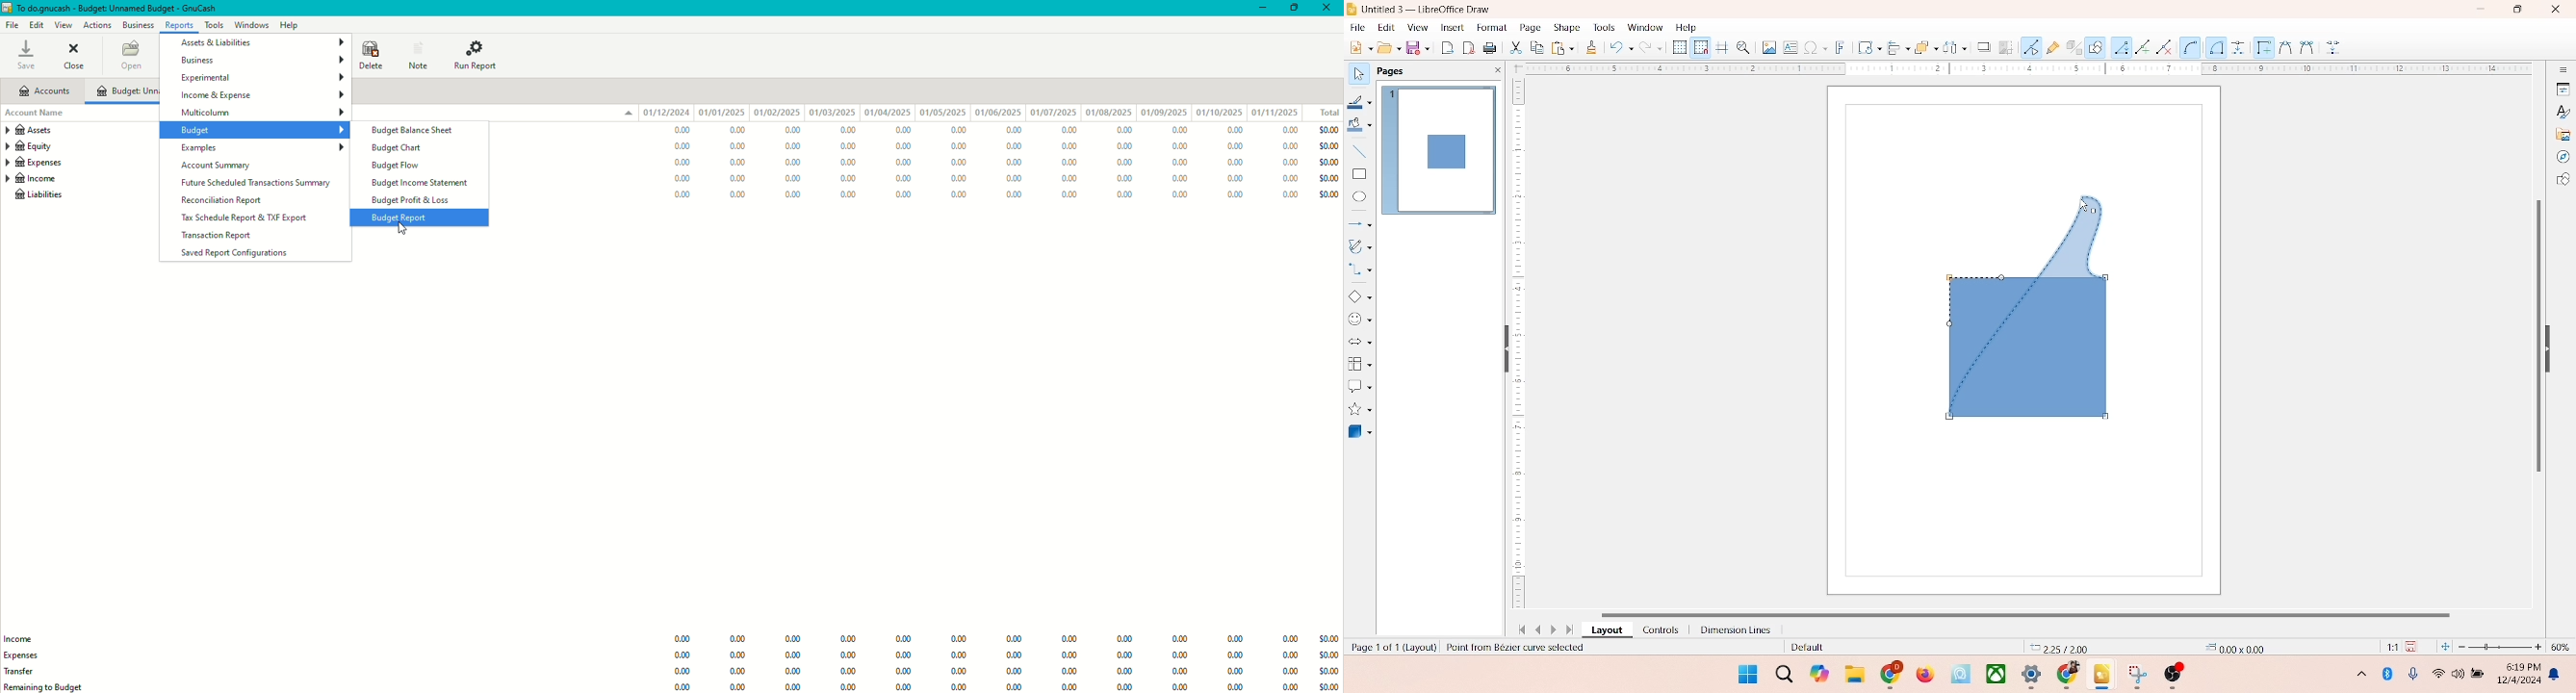 This screenshot has height=700, width=2576. Describe the element at coordinates (1352, 9) in the screenshot. I see `logo` at that location.